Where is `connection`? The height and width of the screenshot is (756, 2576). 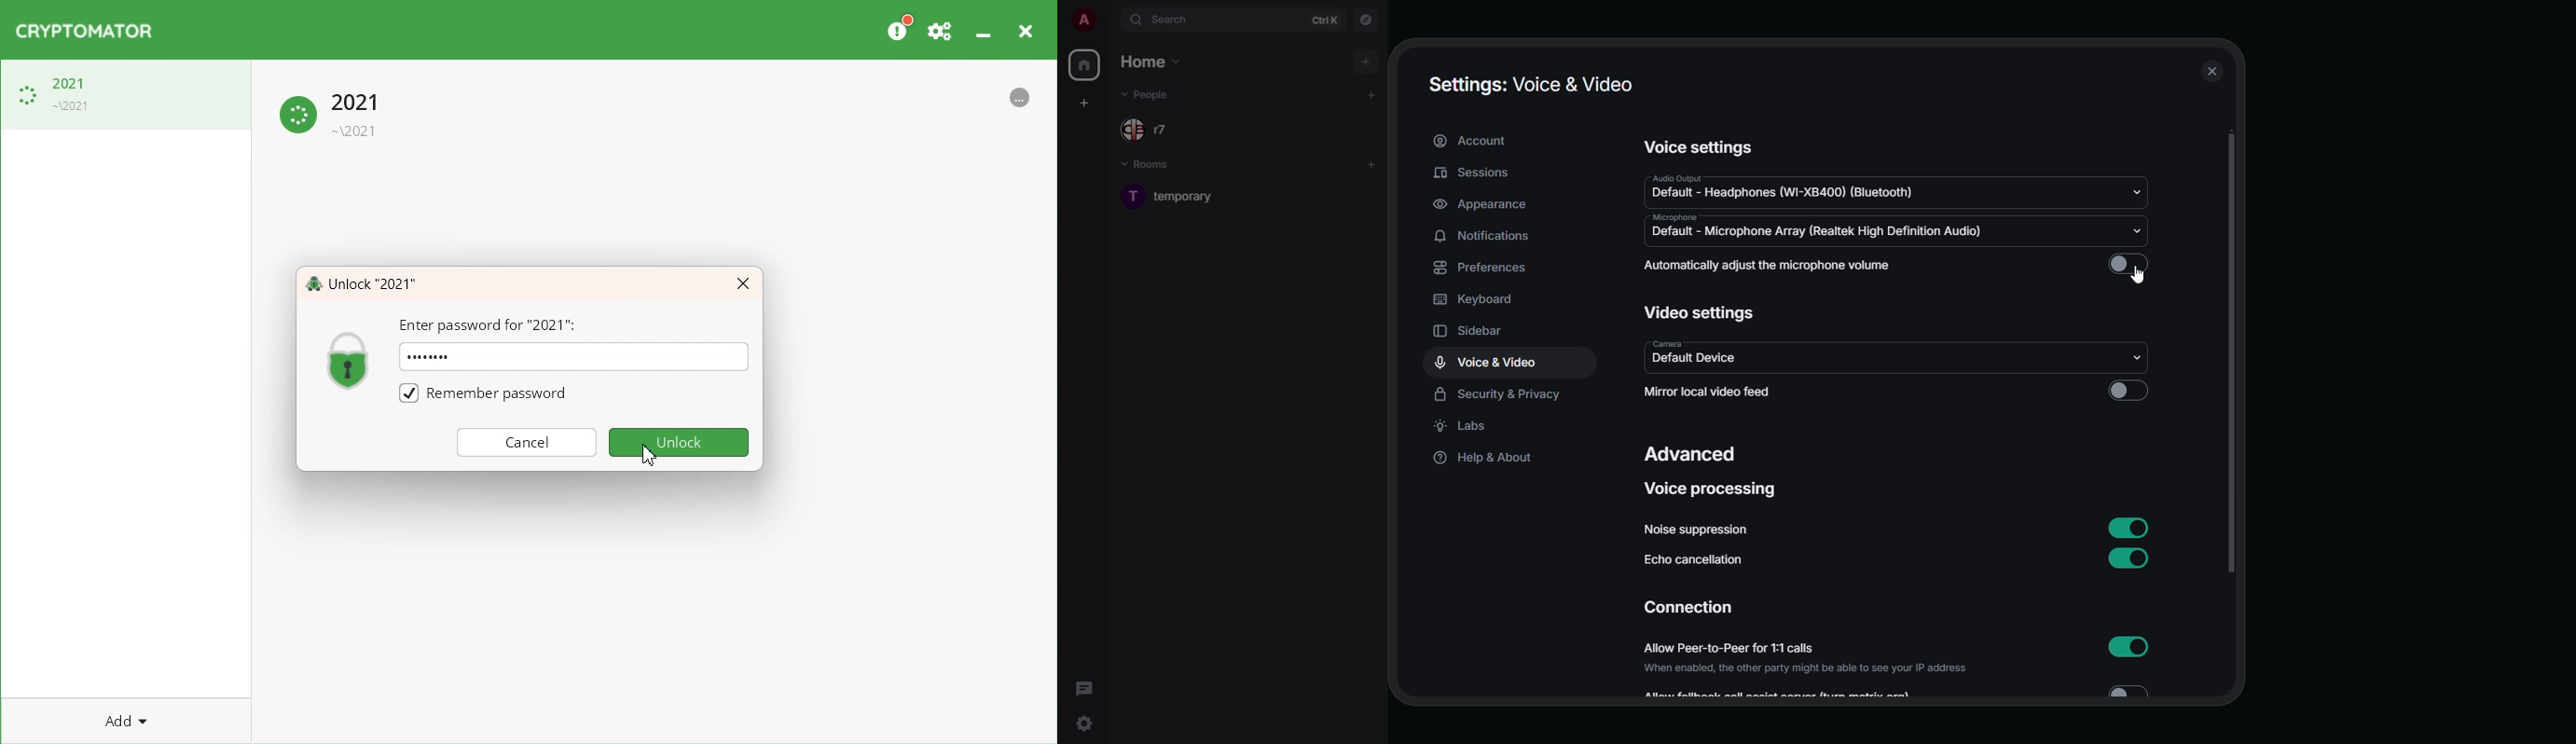
connection is located at coordinates (1689, 607).